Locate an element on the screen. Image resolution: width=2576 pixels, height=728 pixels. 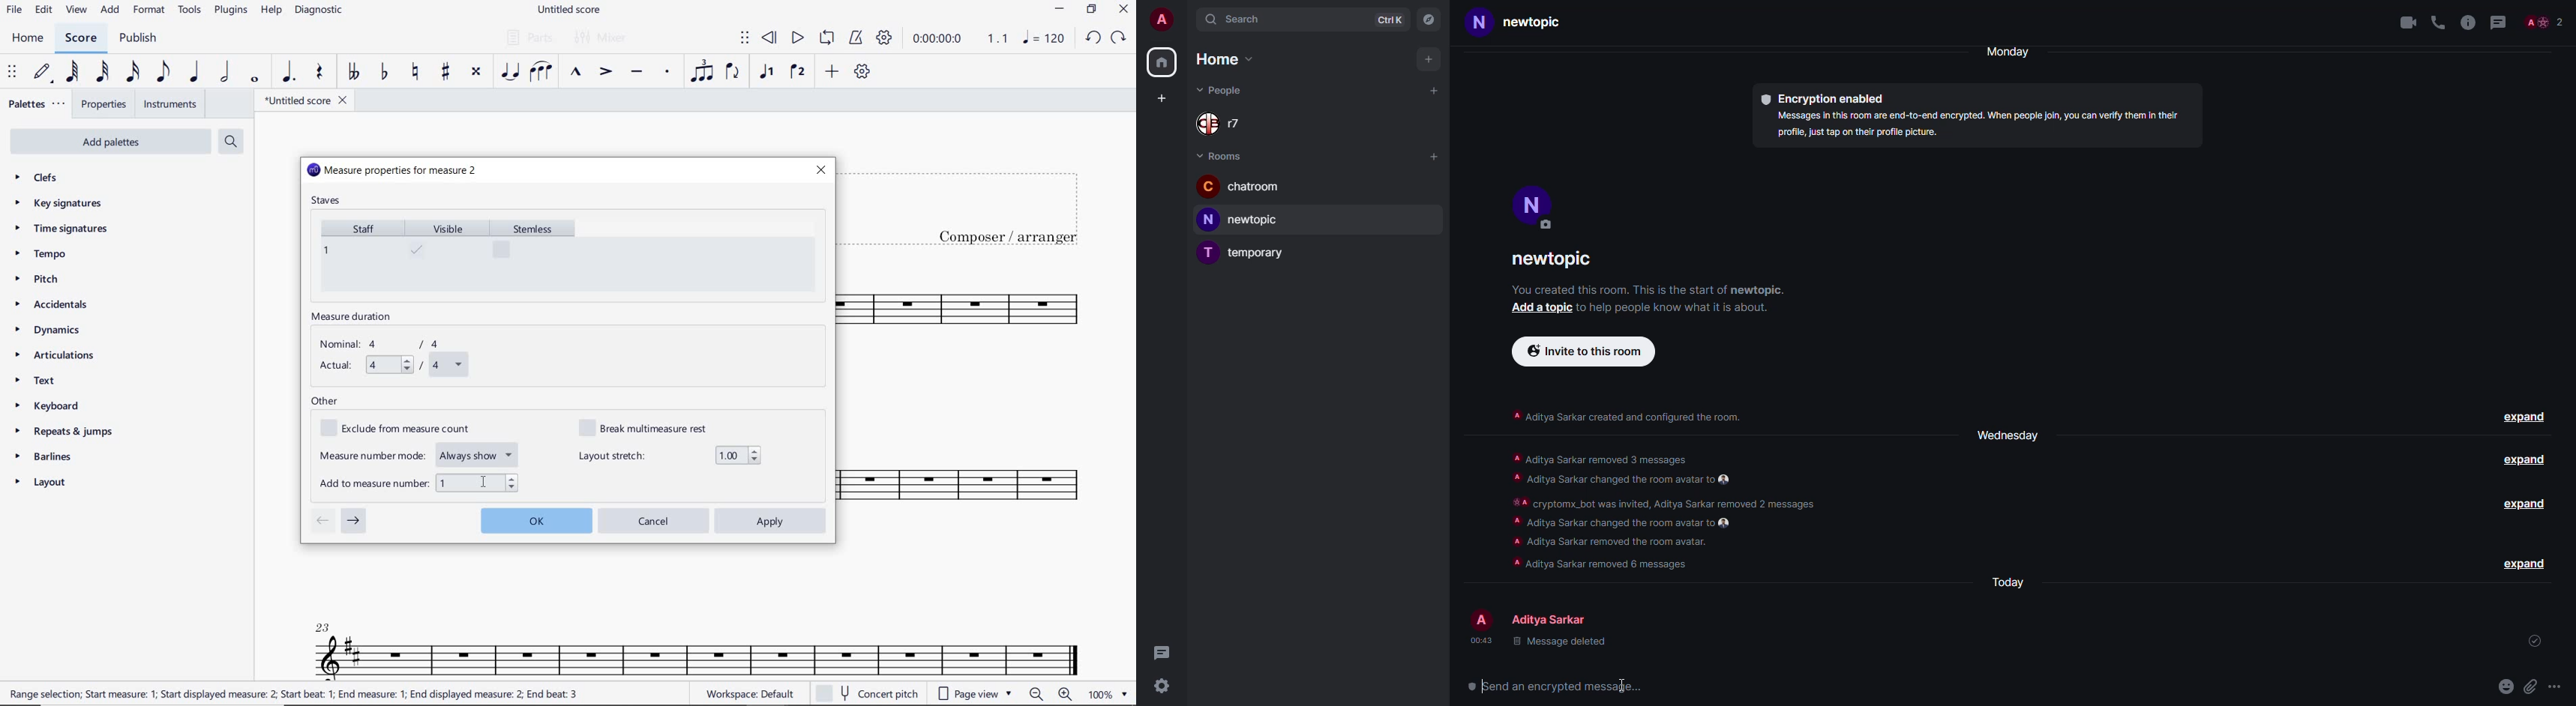
send an encrypted message is located at coordinates (1565, 687).